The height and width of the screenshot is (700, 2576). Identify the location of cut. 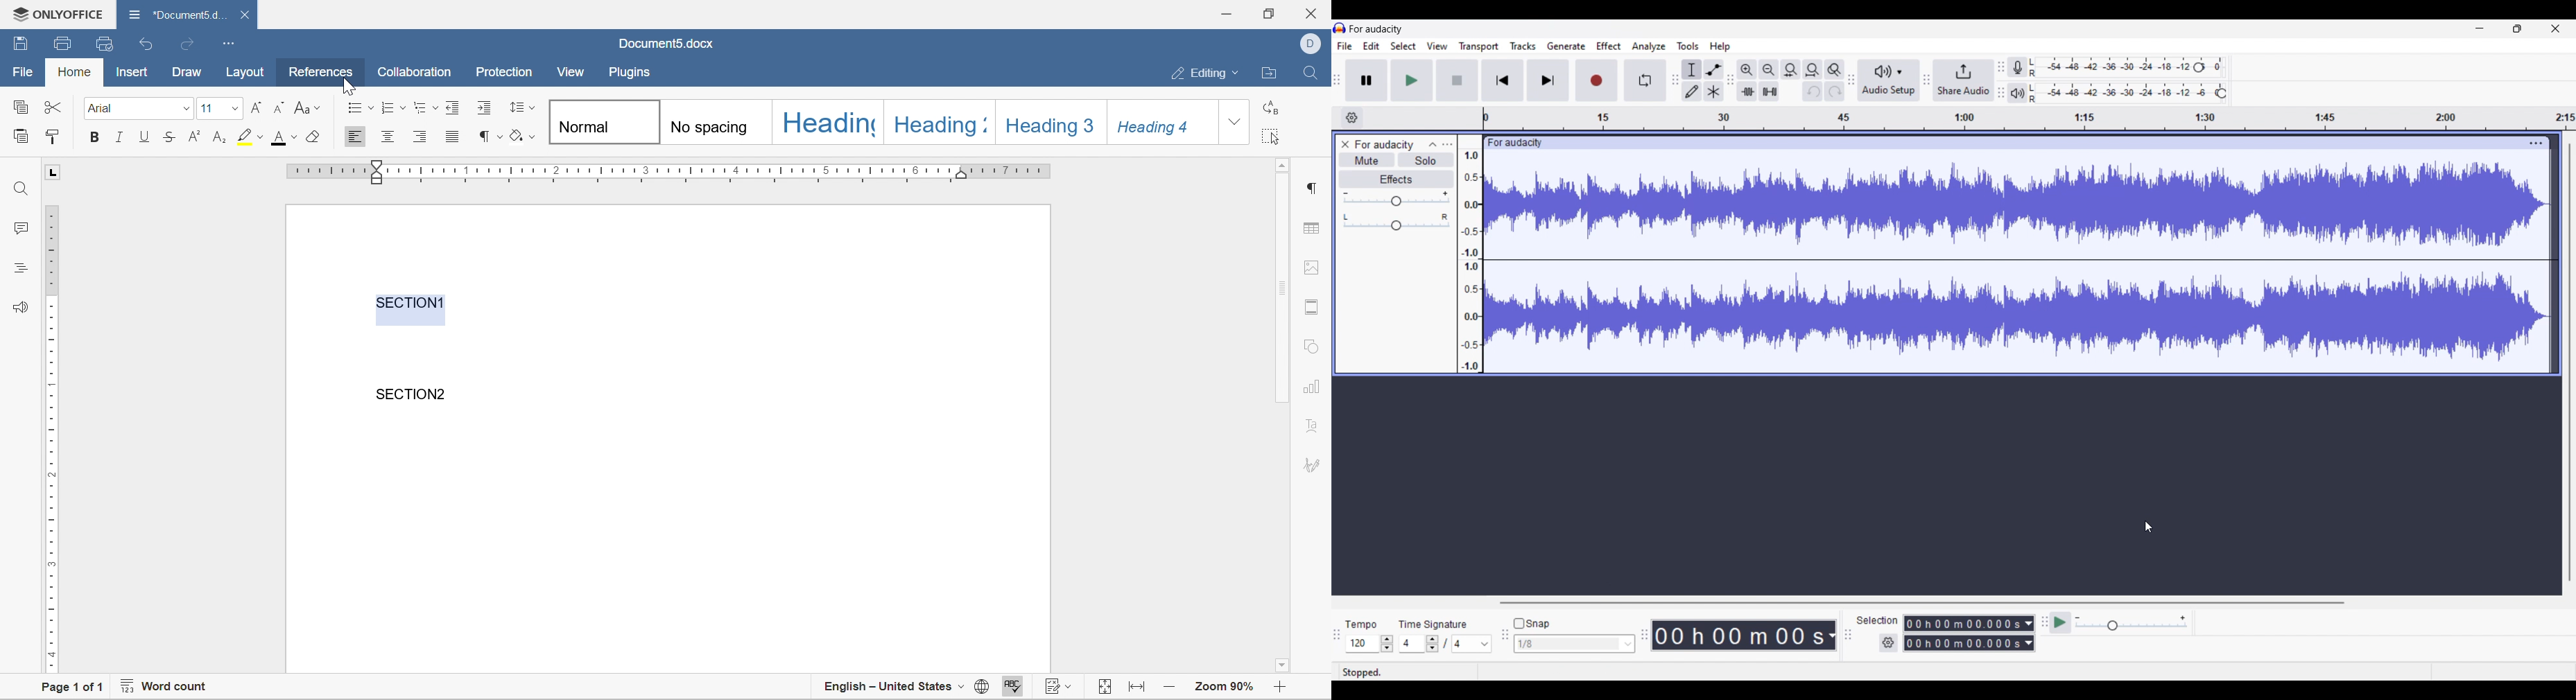
(53, 107).